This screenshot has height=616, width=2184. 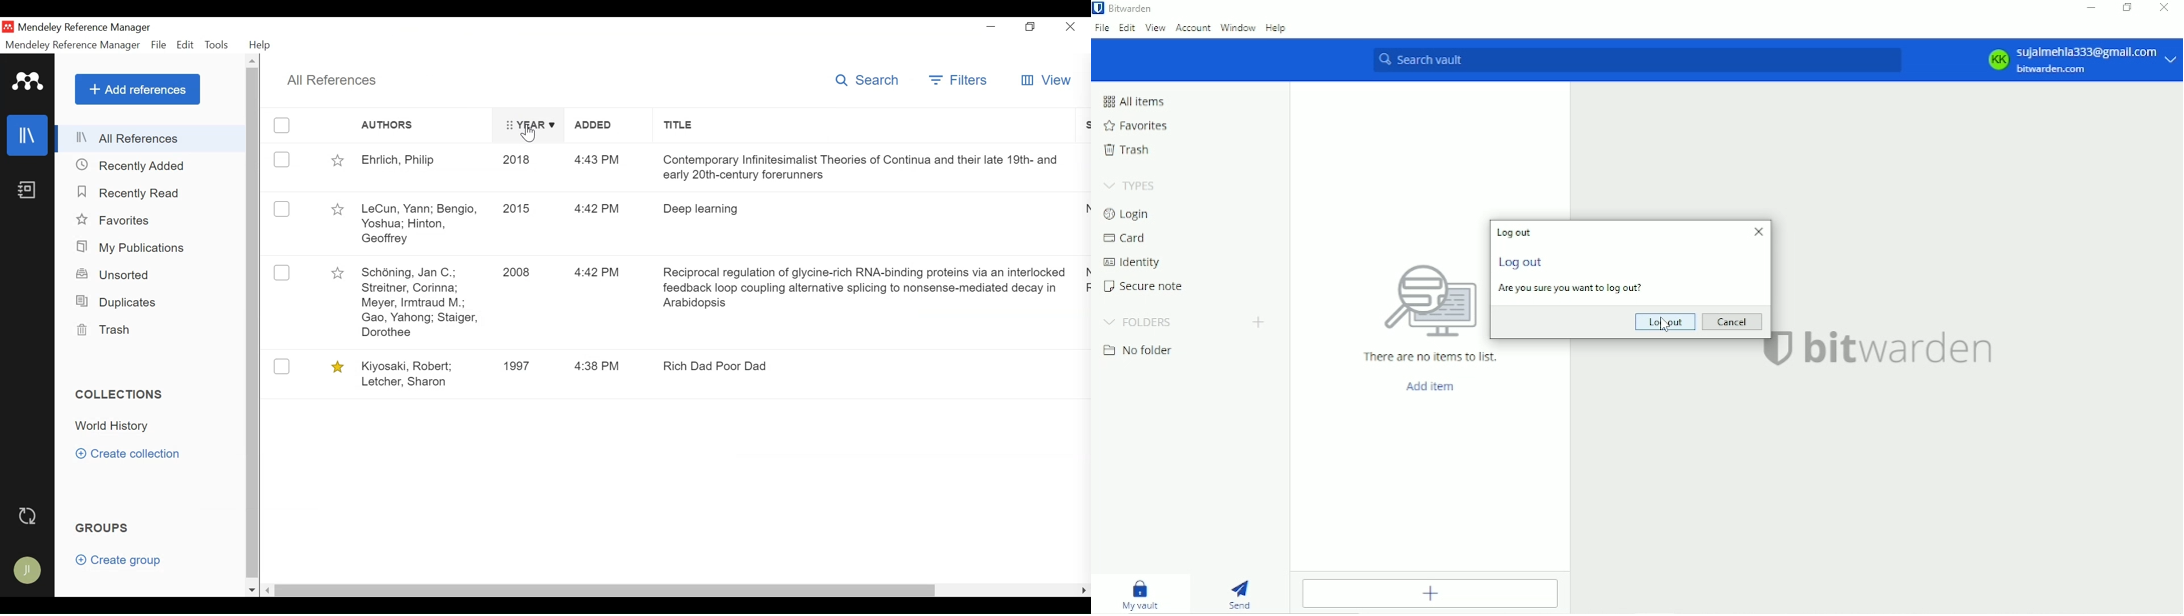 I want to click on Cursor, so click(x=526, y=134).